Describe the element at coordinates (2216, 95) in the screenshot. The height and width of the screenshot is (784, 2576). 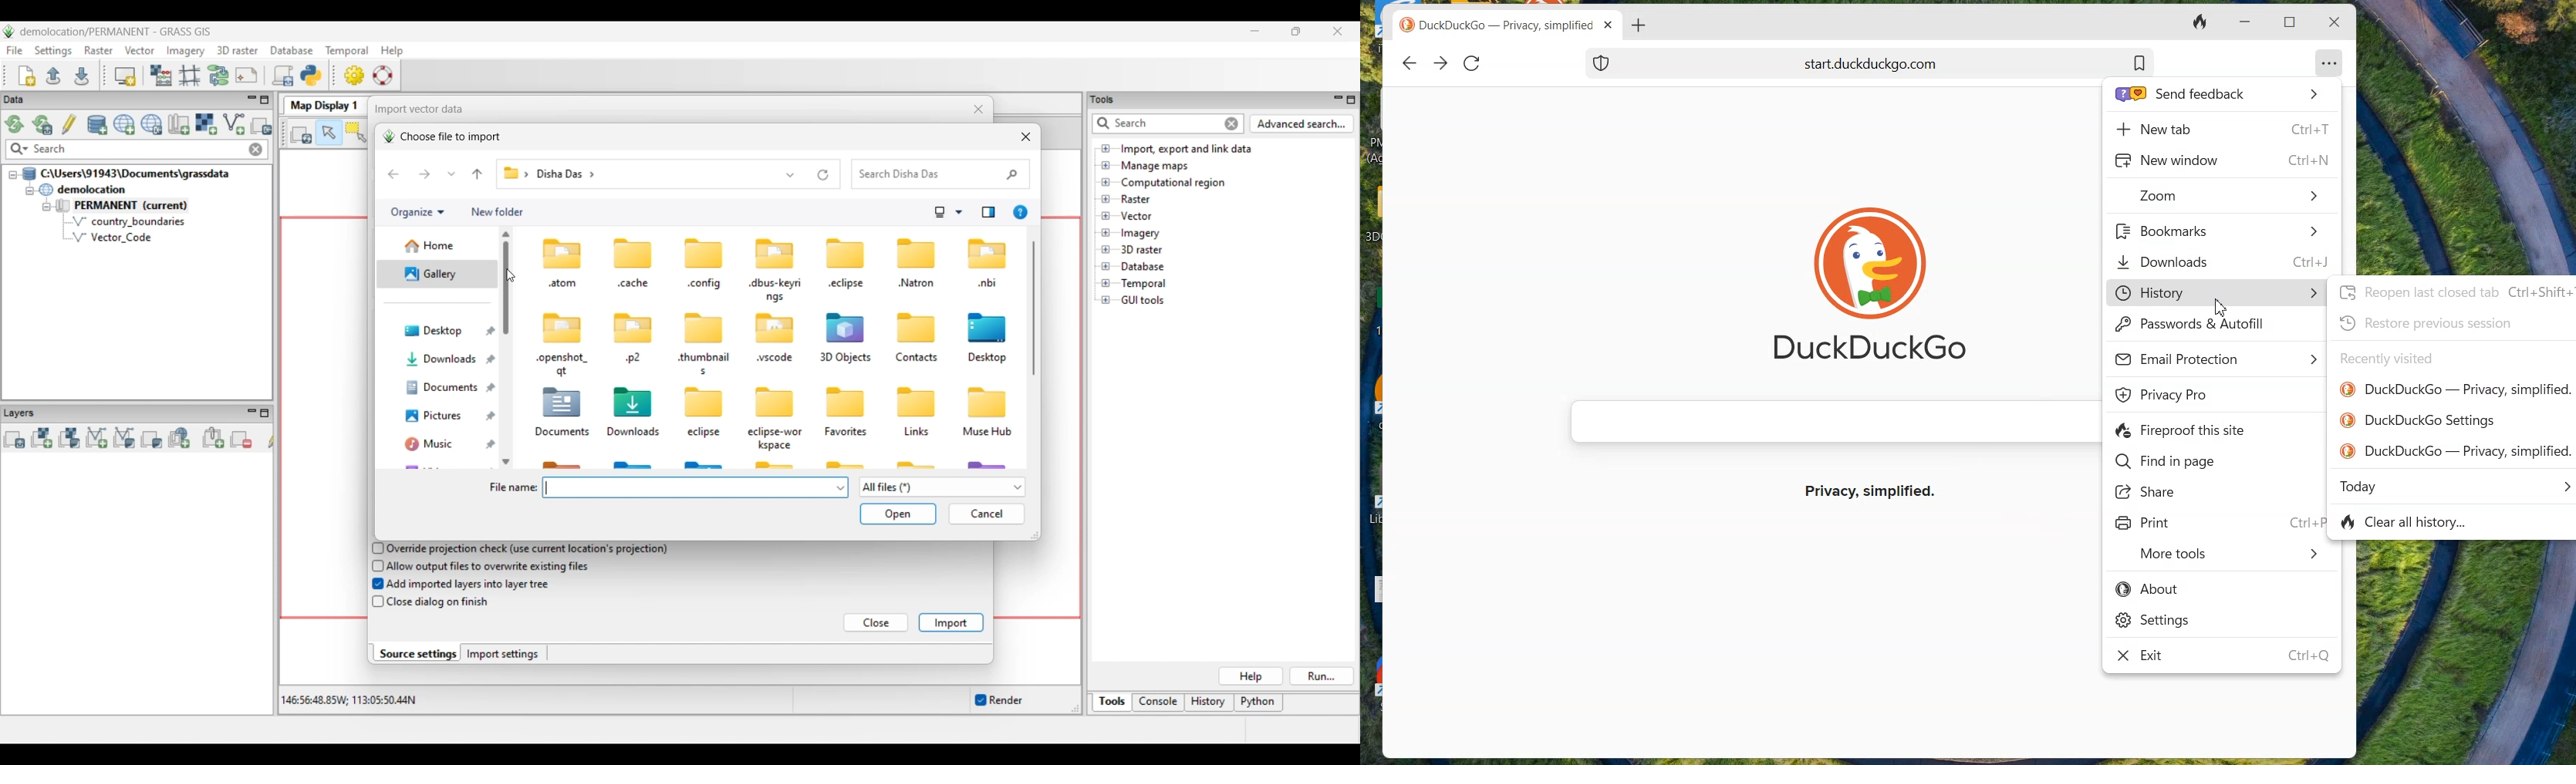
I see `Send feedback` at that location.